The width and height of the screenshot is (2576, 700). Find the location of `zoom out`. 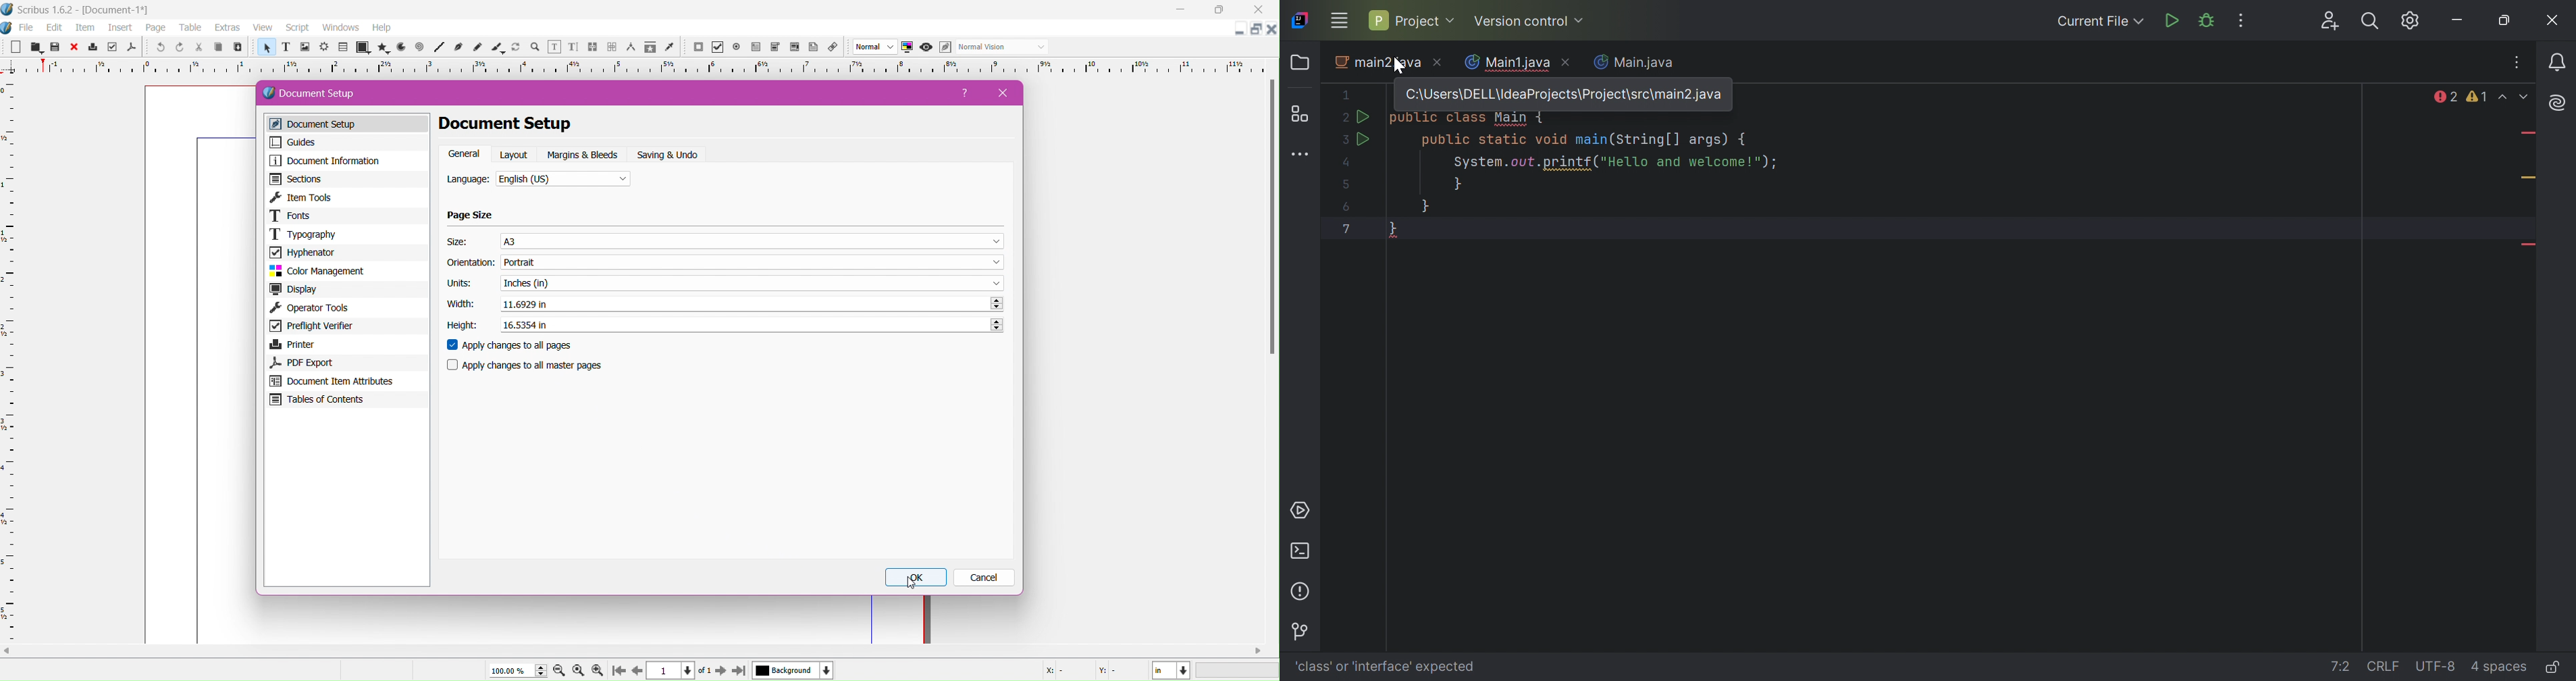

zoom out is located at coordinates (561, 672).